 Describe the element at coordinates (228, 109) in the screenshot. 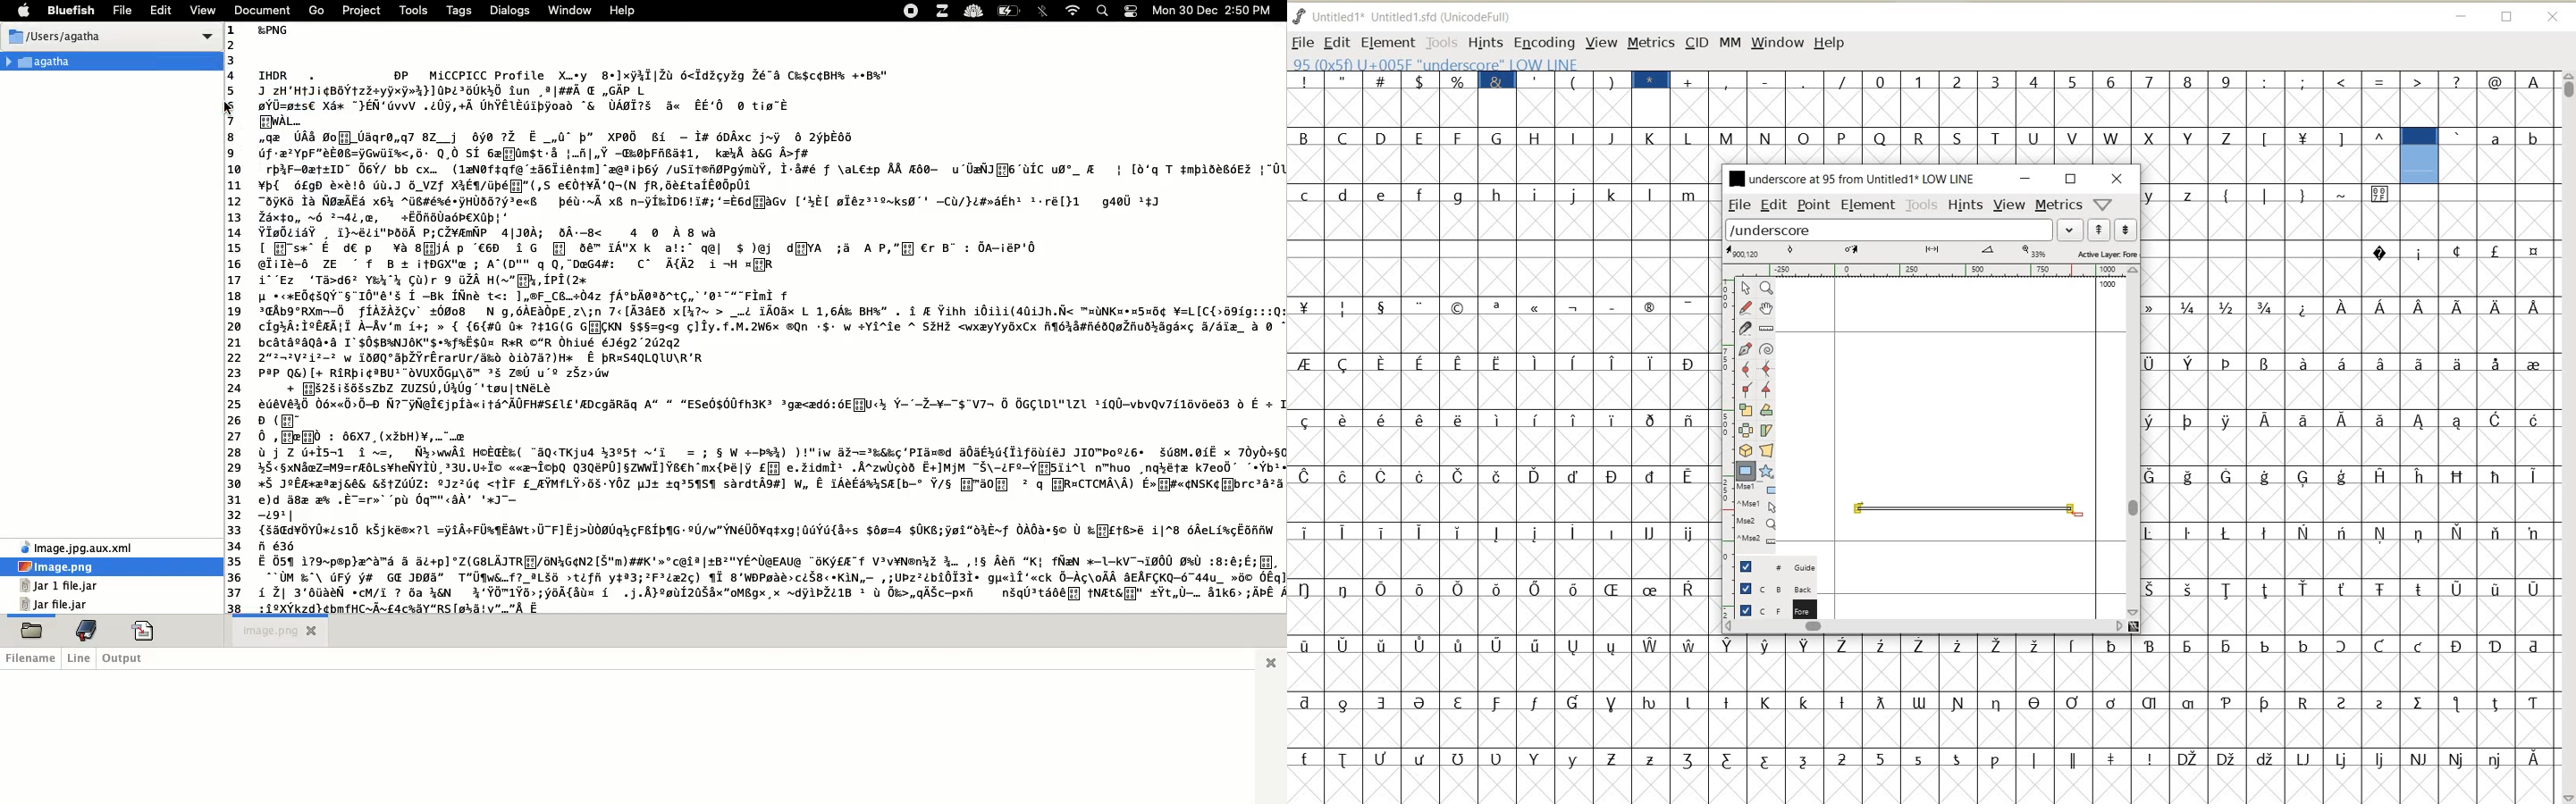

I see `cursor` at that location.